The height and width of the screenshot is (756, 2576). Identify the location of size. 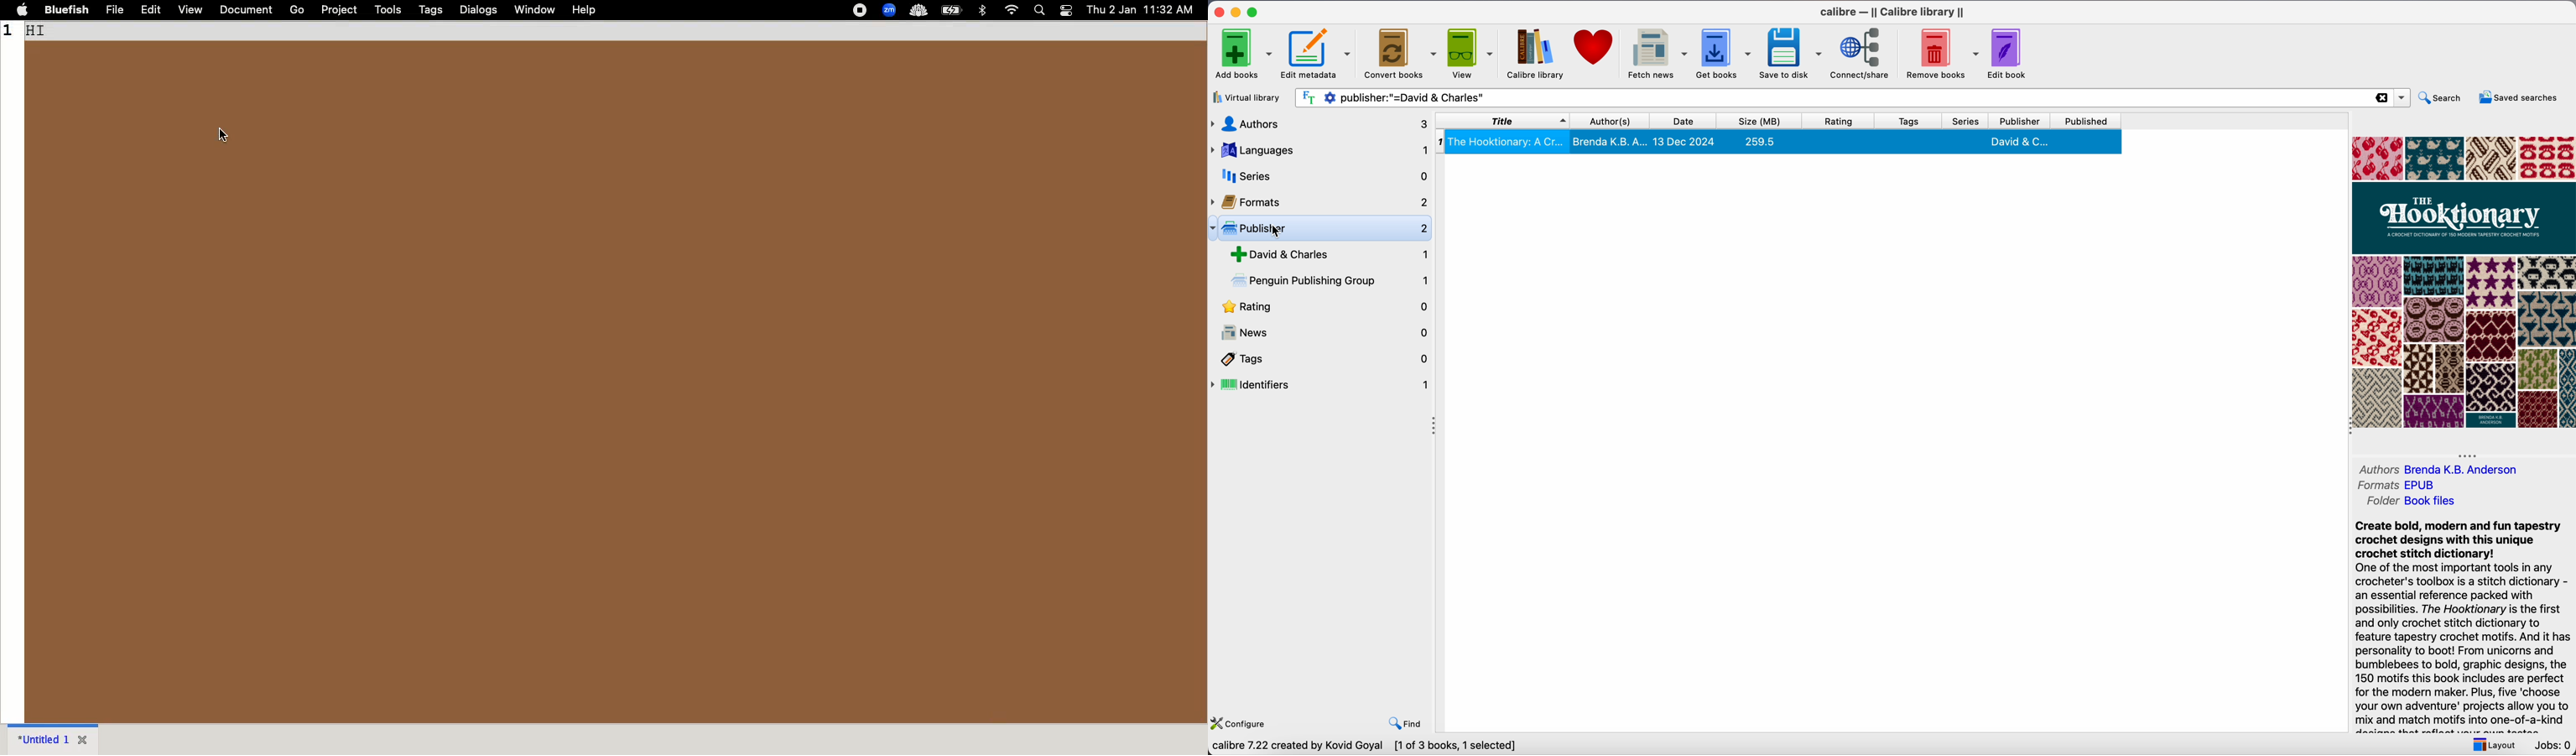
(1765, 121).